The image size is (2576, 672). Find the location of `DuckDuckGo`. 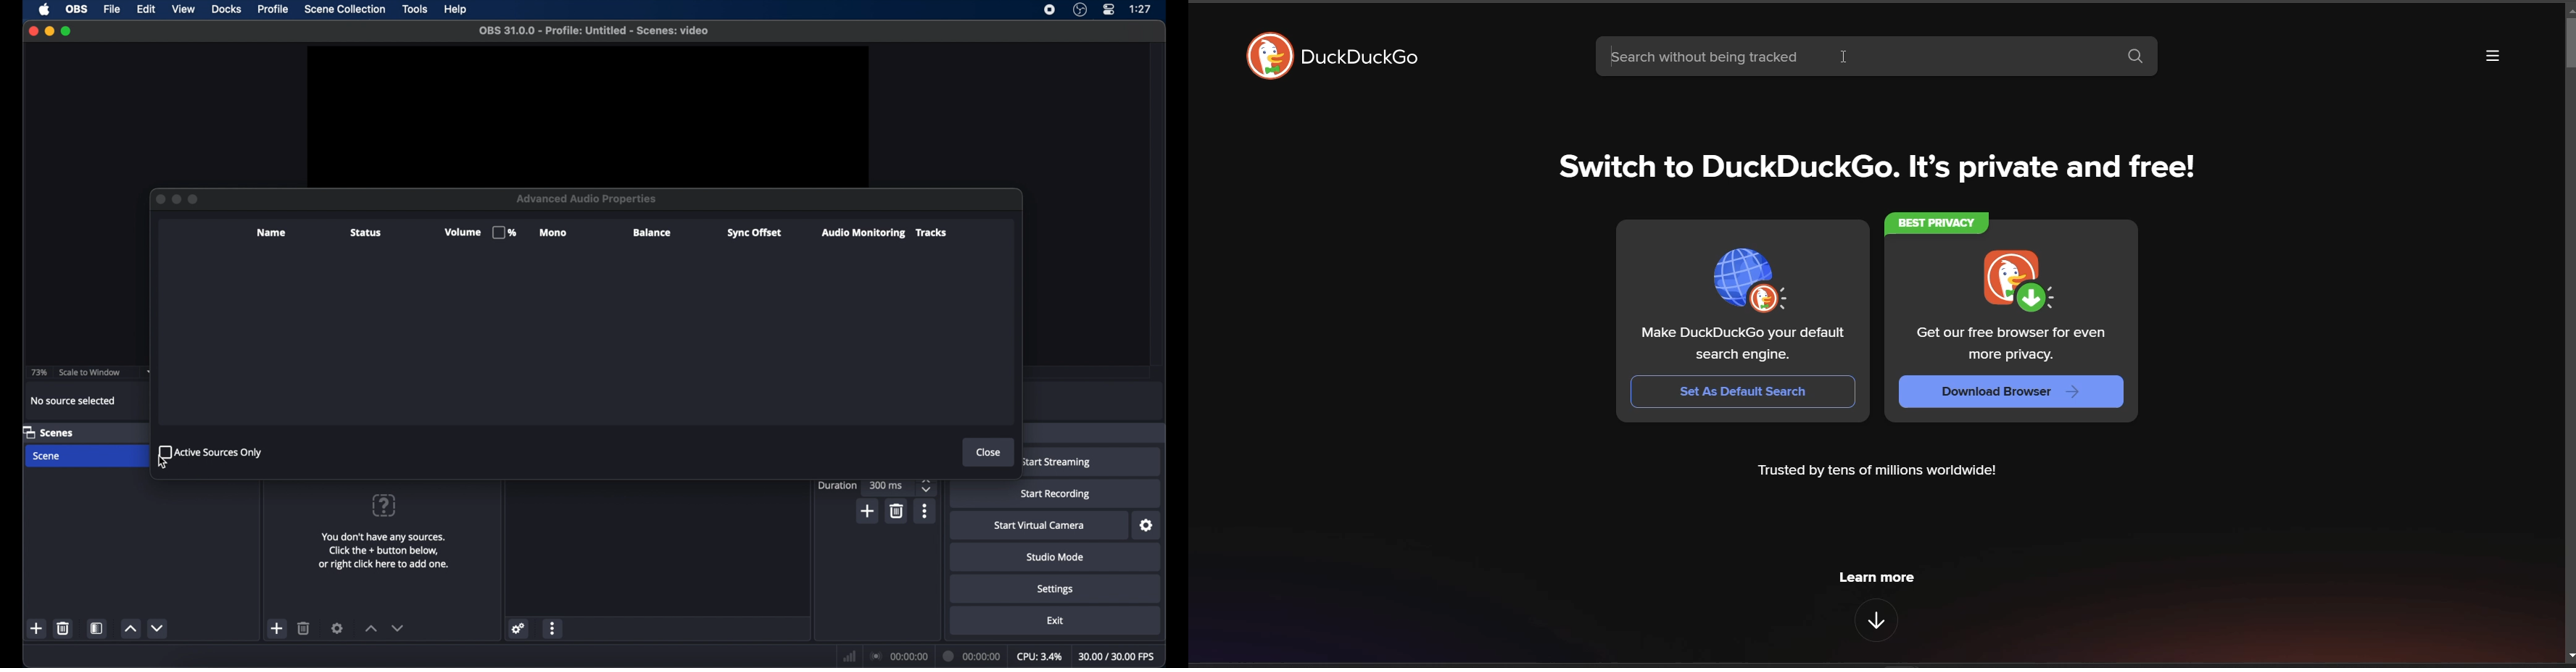

DuckDuckGo is located at coordinates (1362, 57).